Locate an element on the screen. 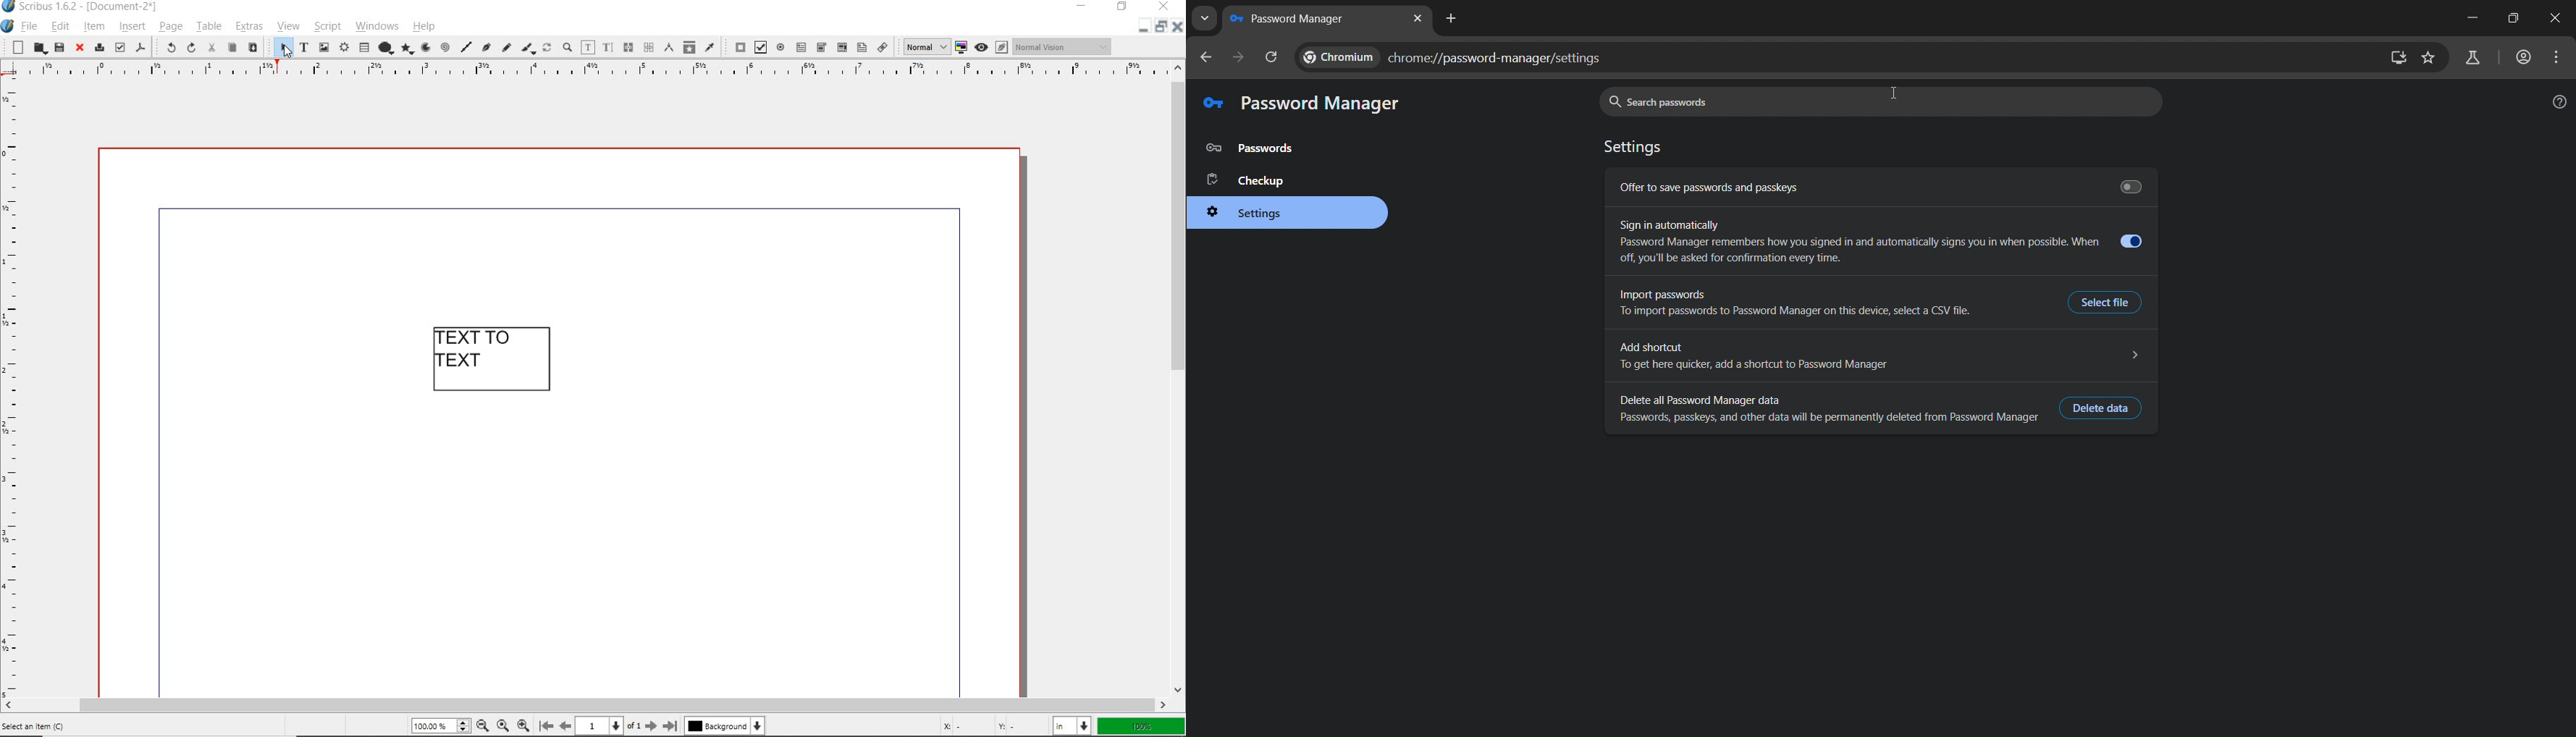 The image size is (2576, 756). view is located at coordinates (289, 27).